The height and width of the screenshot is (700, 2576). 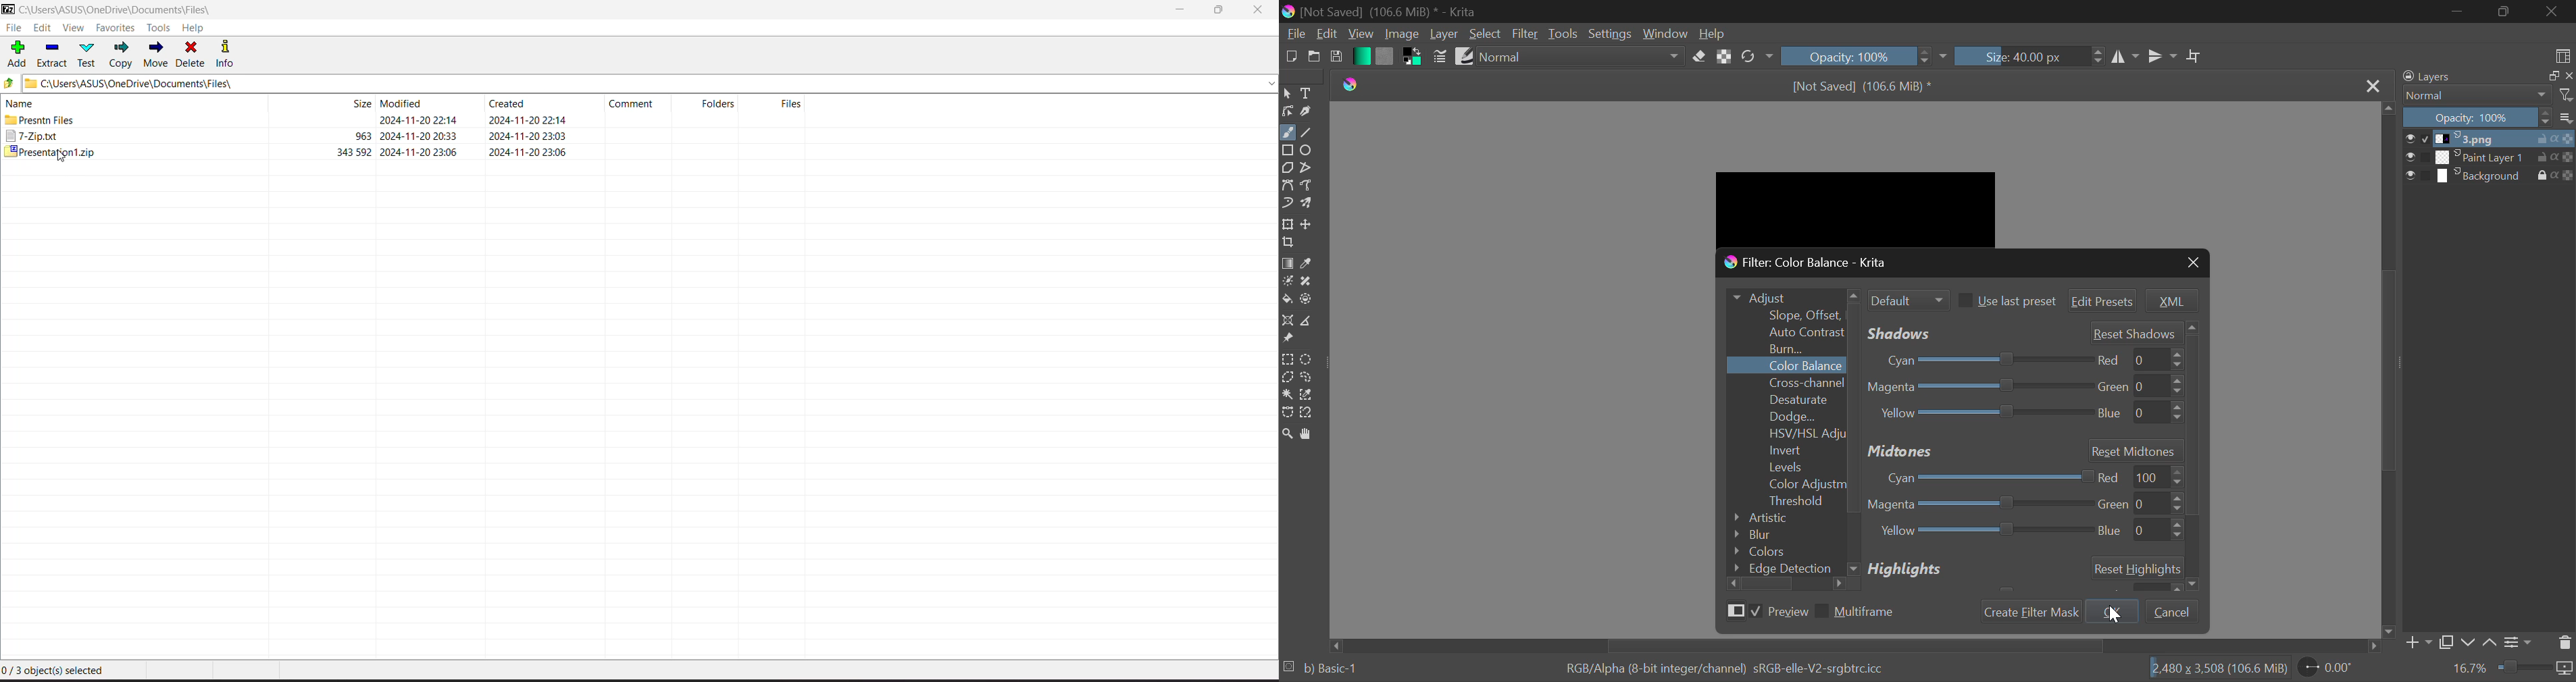 I want to click on Rectangle, so click(x=1290, y=151).